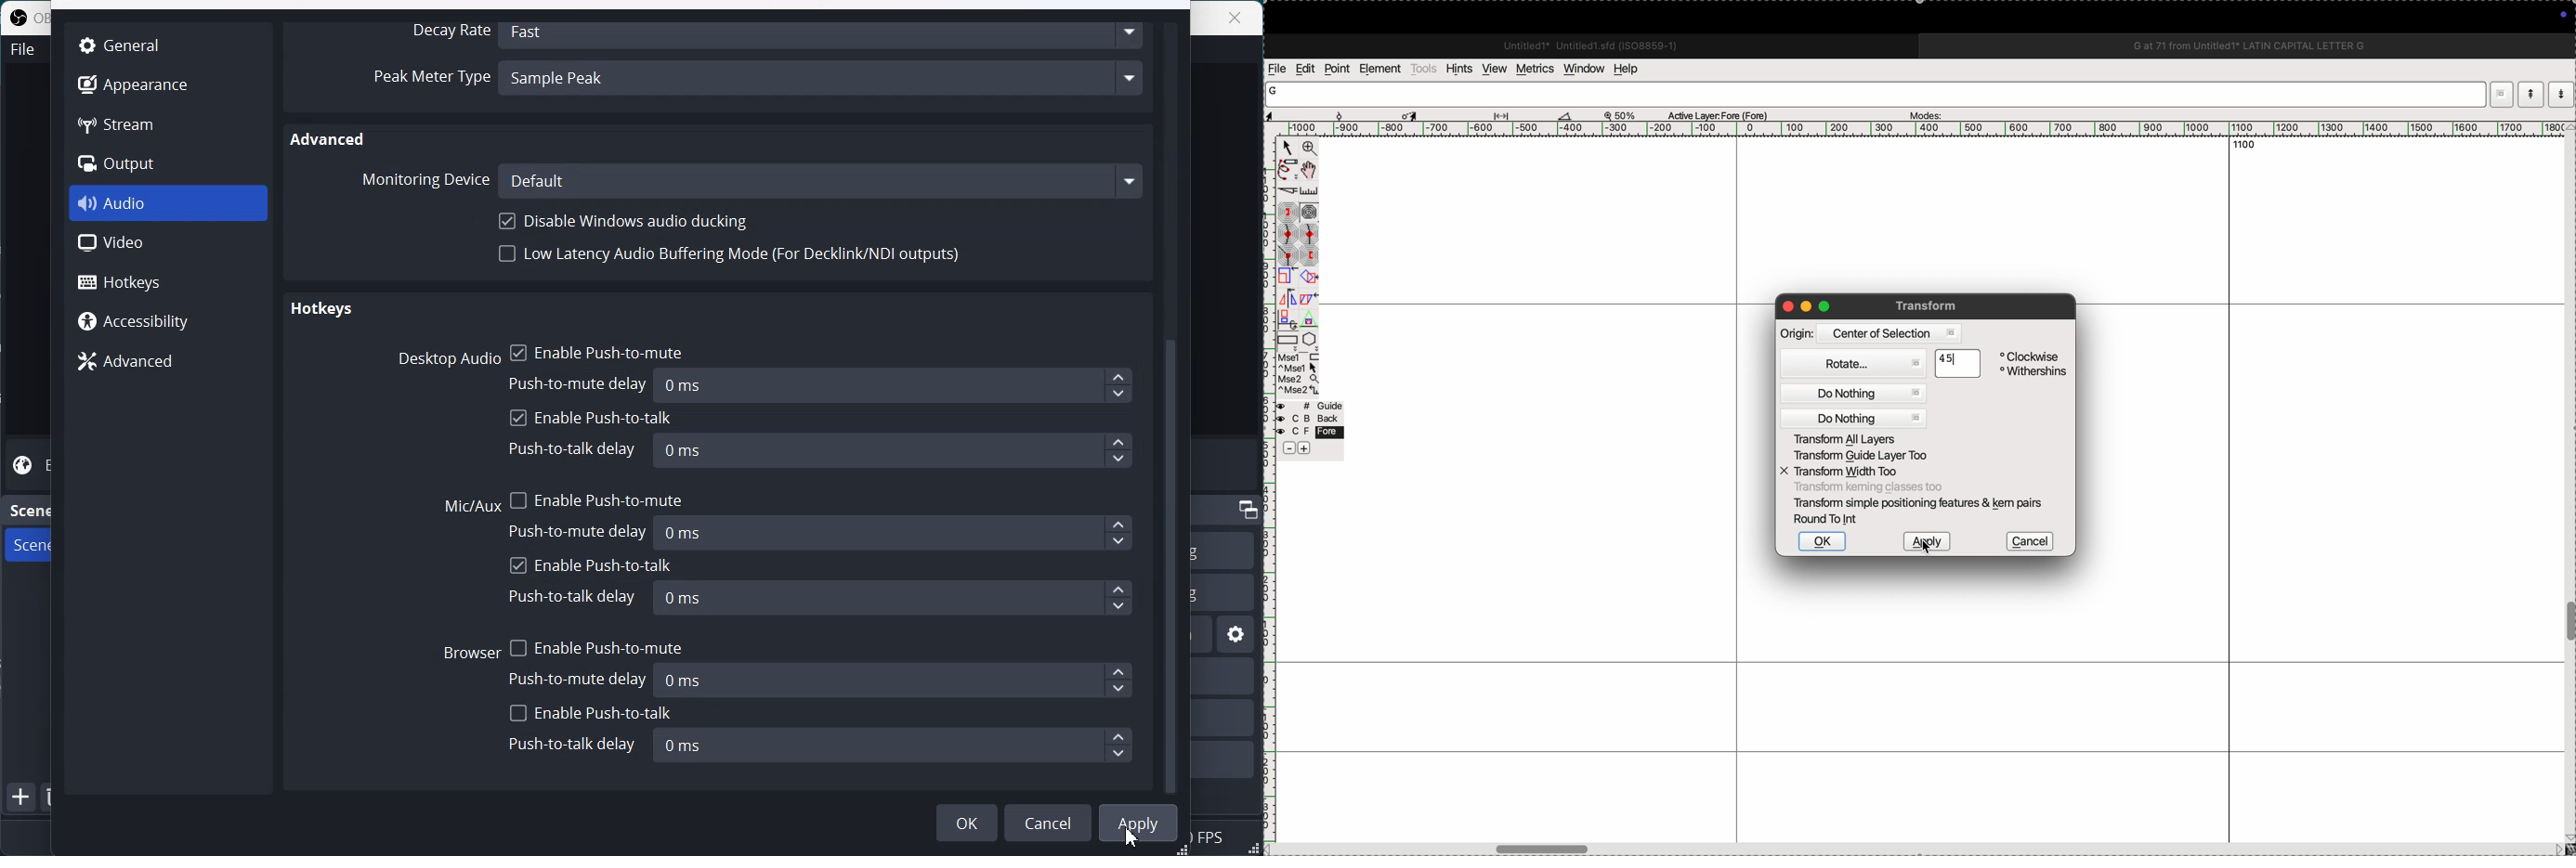  What do you see at coordinates (1288, 340) in the screenshot?
I see `rectangle/ellipse` at bounding box center [1288, 340].